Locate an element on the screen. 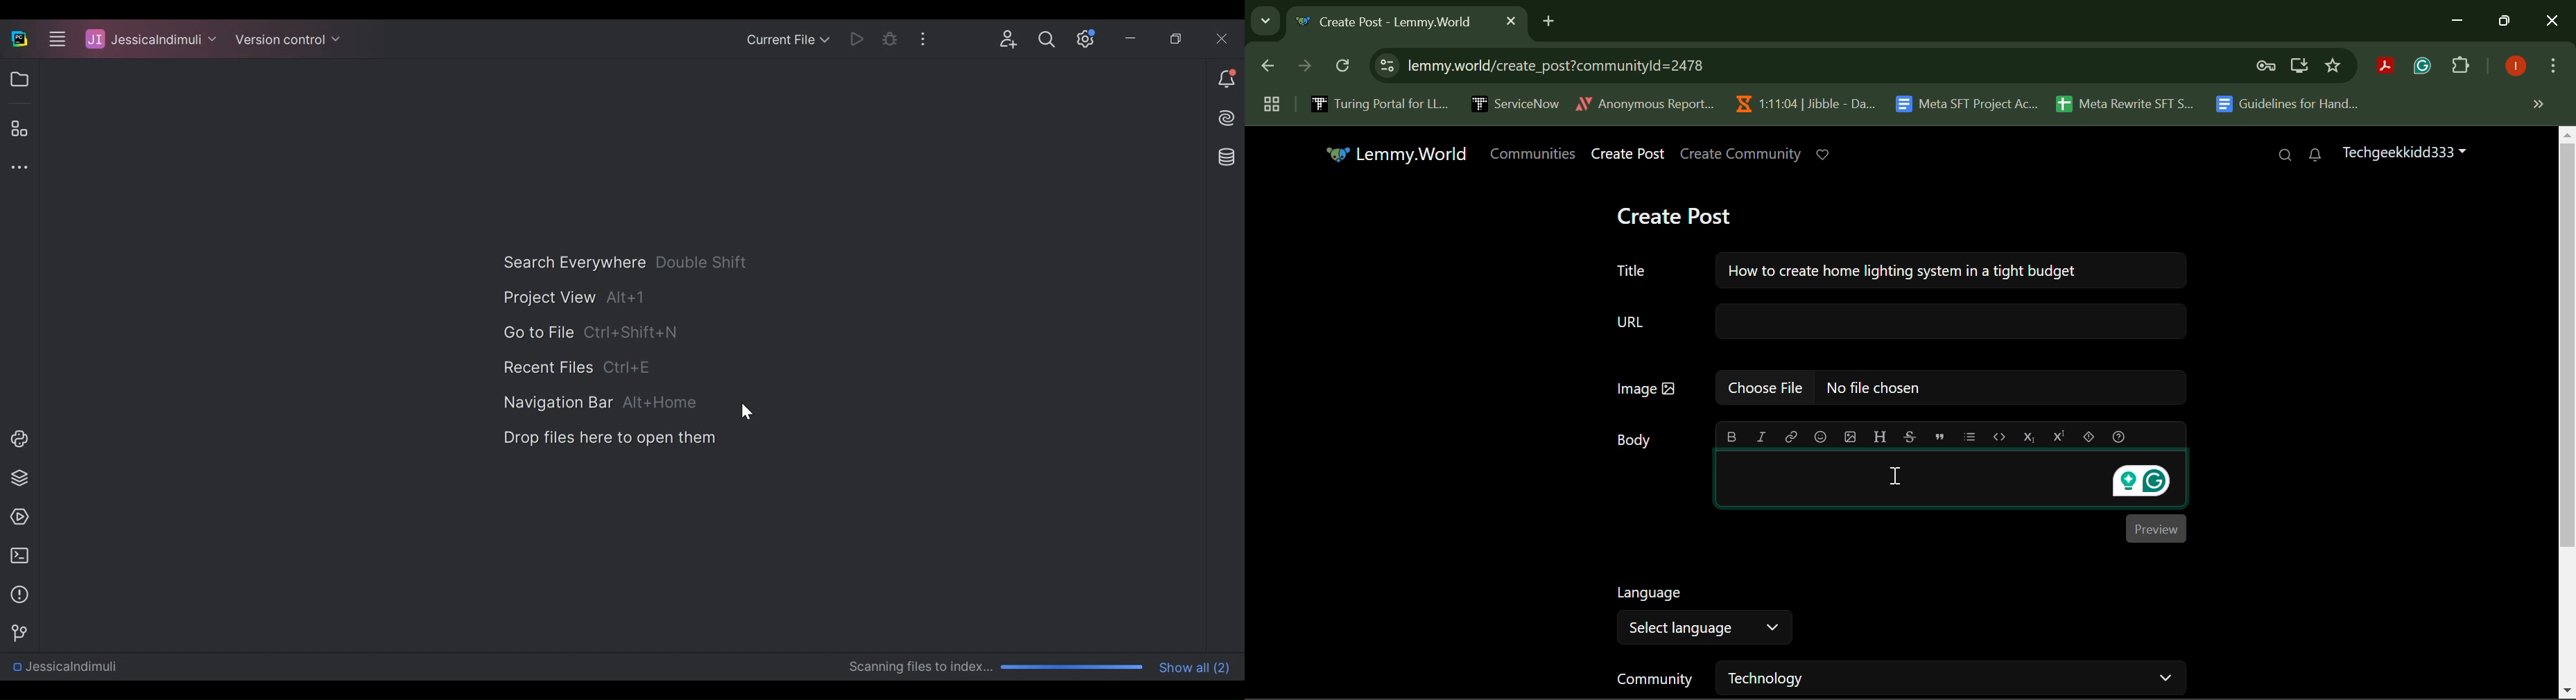 The height and width of the screenshot is (700, 2576). link is located at coordinates (1791, 437).